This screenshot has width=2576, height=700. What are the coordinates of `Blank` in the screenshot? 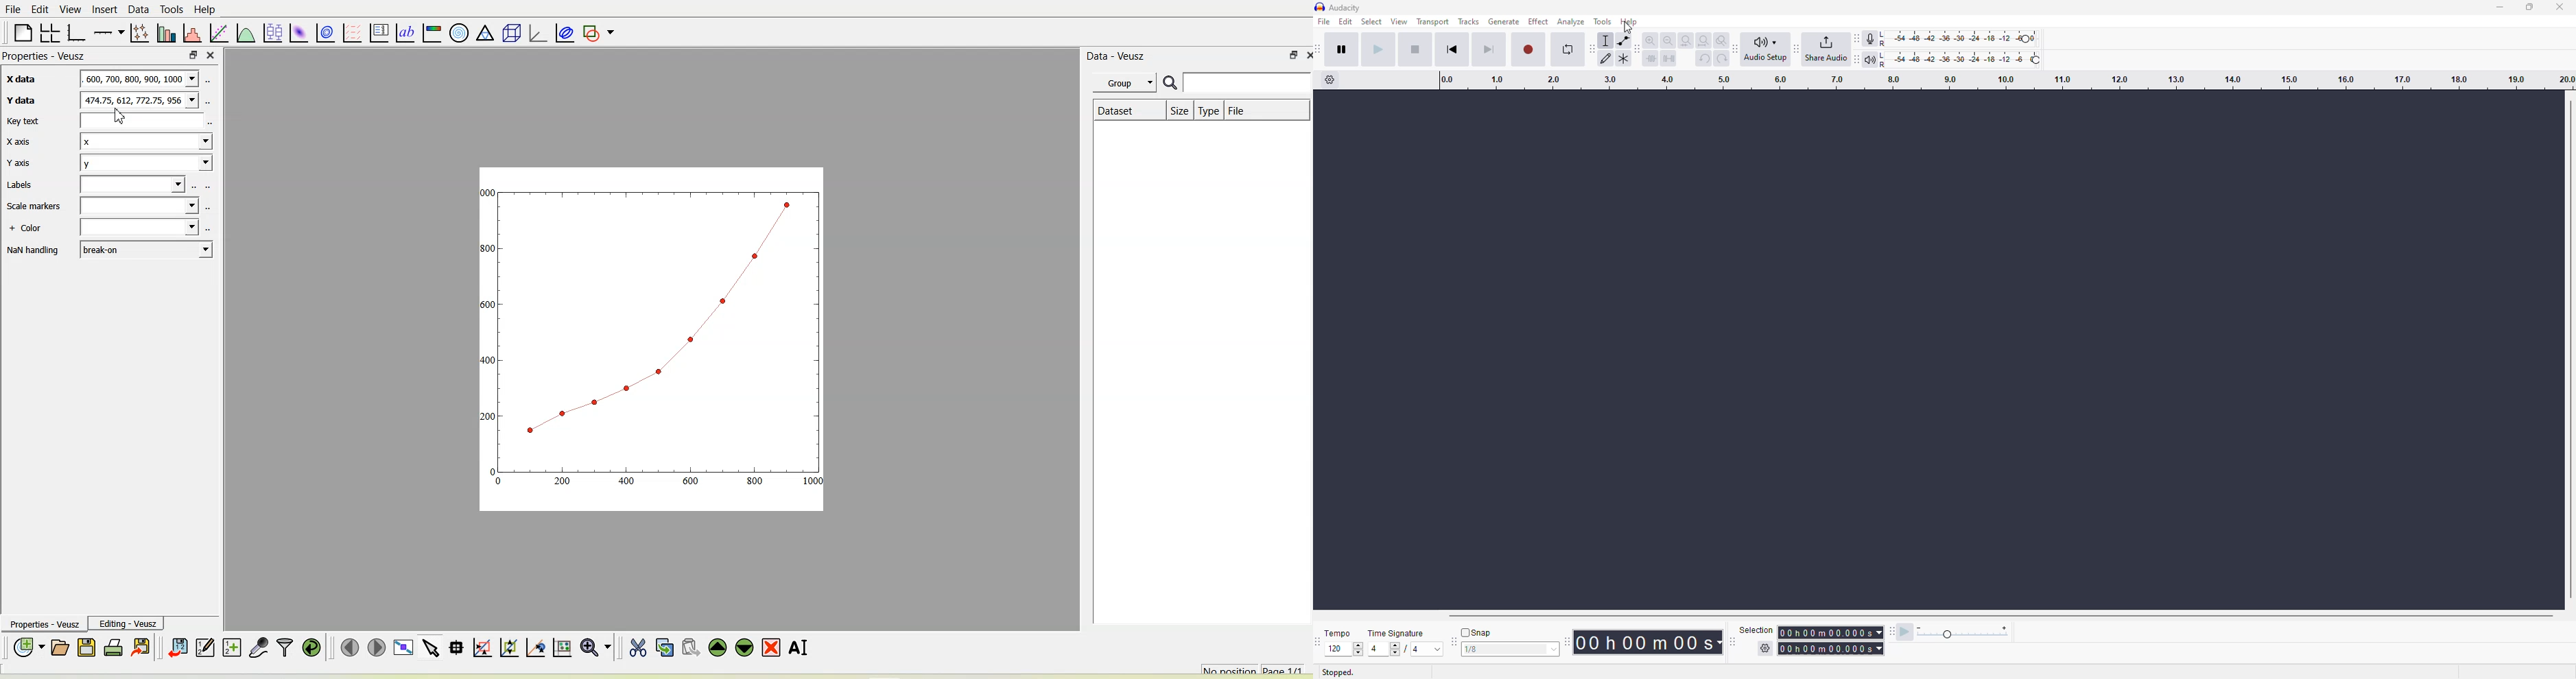 It's located at (140, 226).